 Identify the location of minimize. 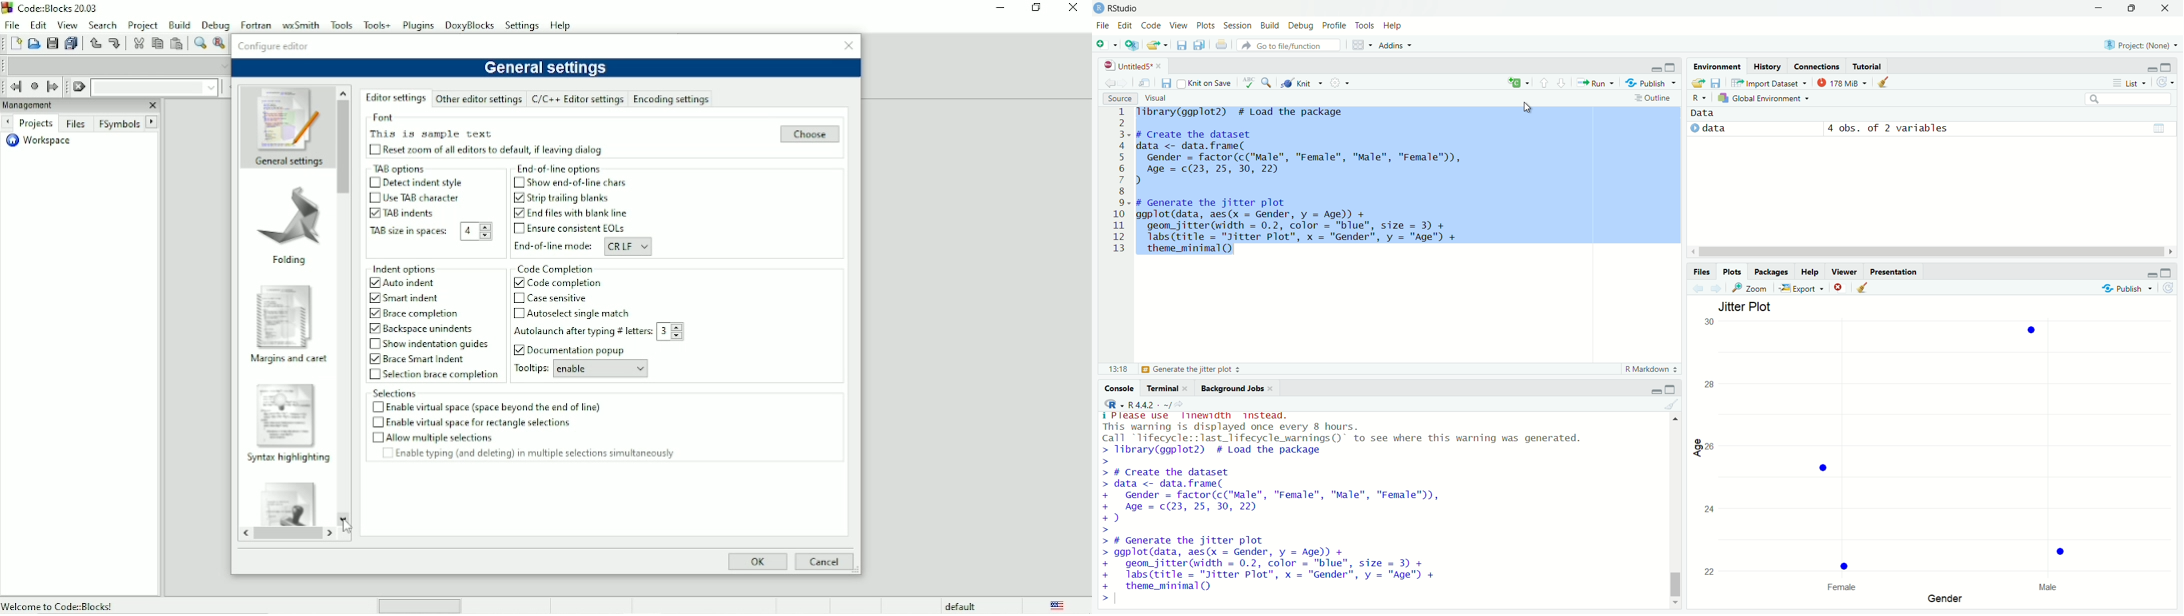
(1655, 390).